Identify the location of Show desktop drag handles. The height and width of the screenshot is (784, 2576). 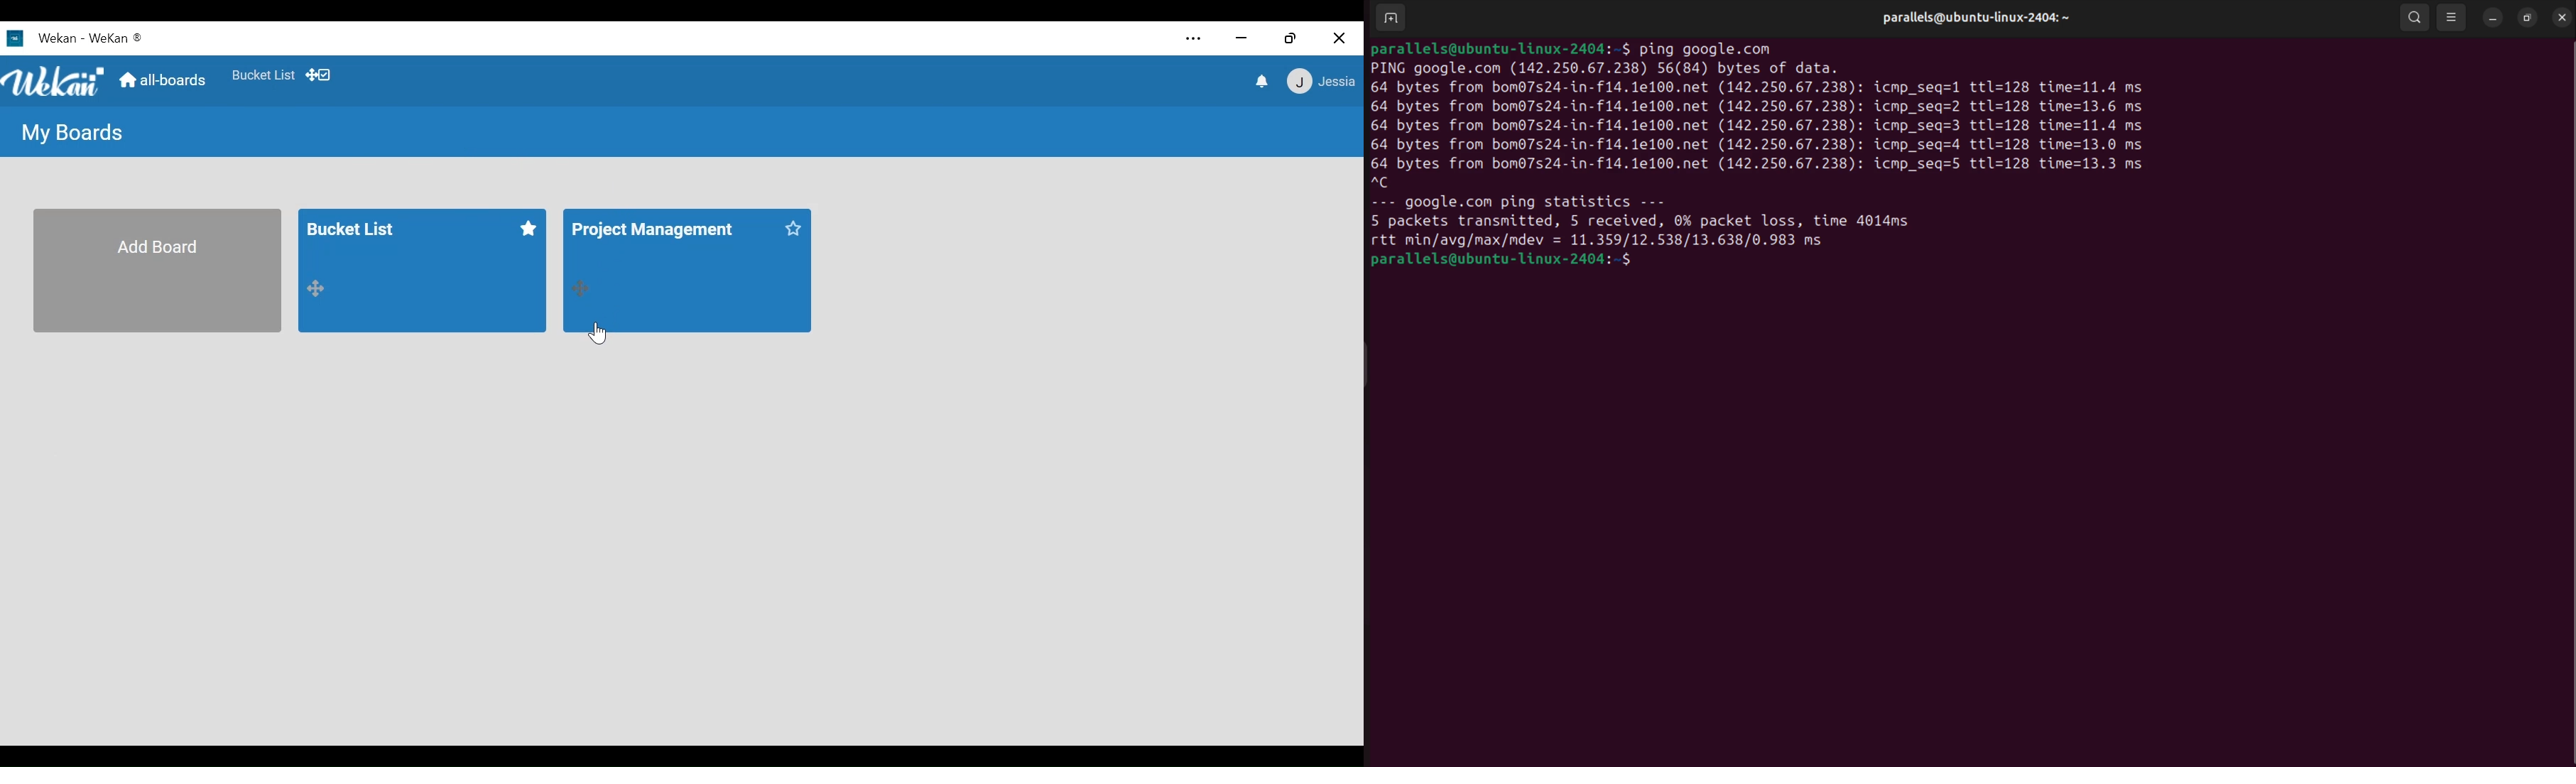
(320, 75).